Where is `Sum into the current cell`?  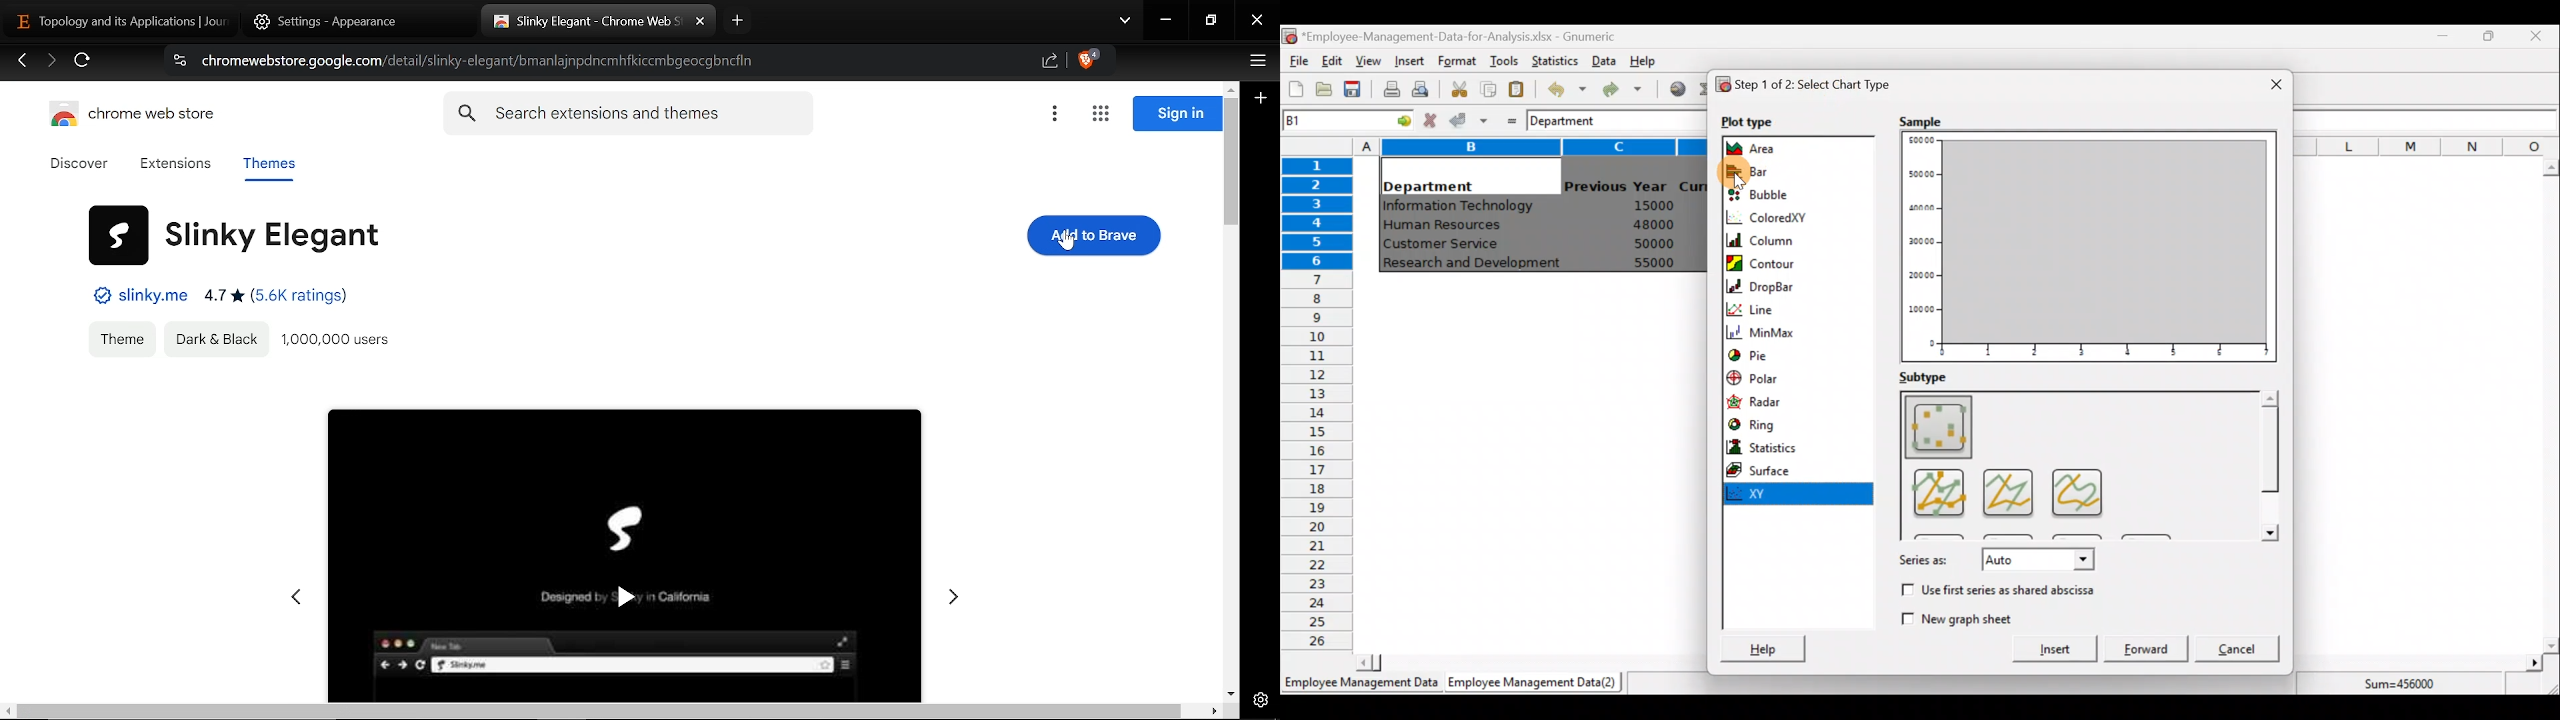
Sum into the current cell is located at coordinates (1700, 89).